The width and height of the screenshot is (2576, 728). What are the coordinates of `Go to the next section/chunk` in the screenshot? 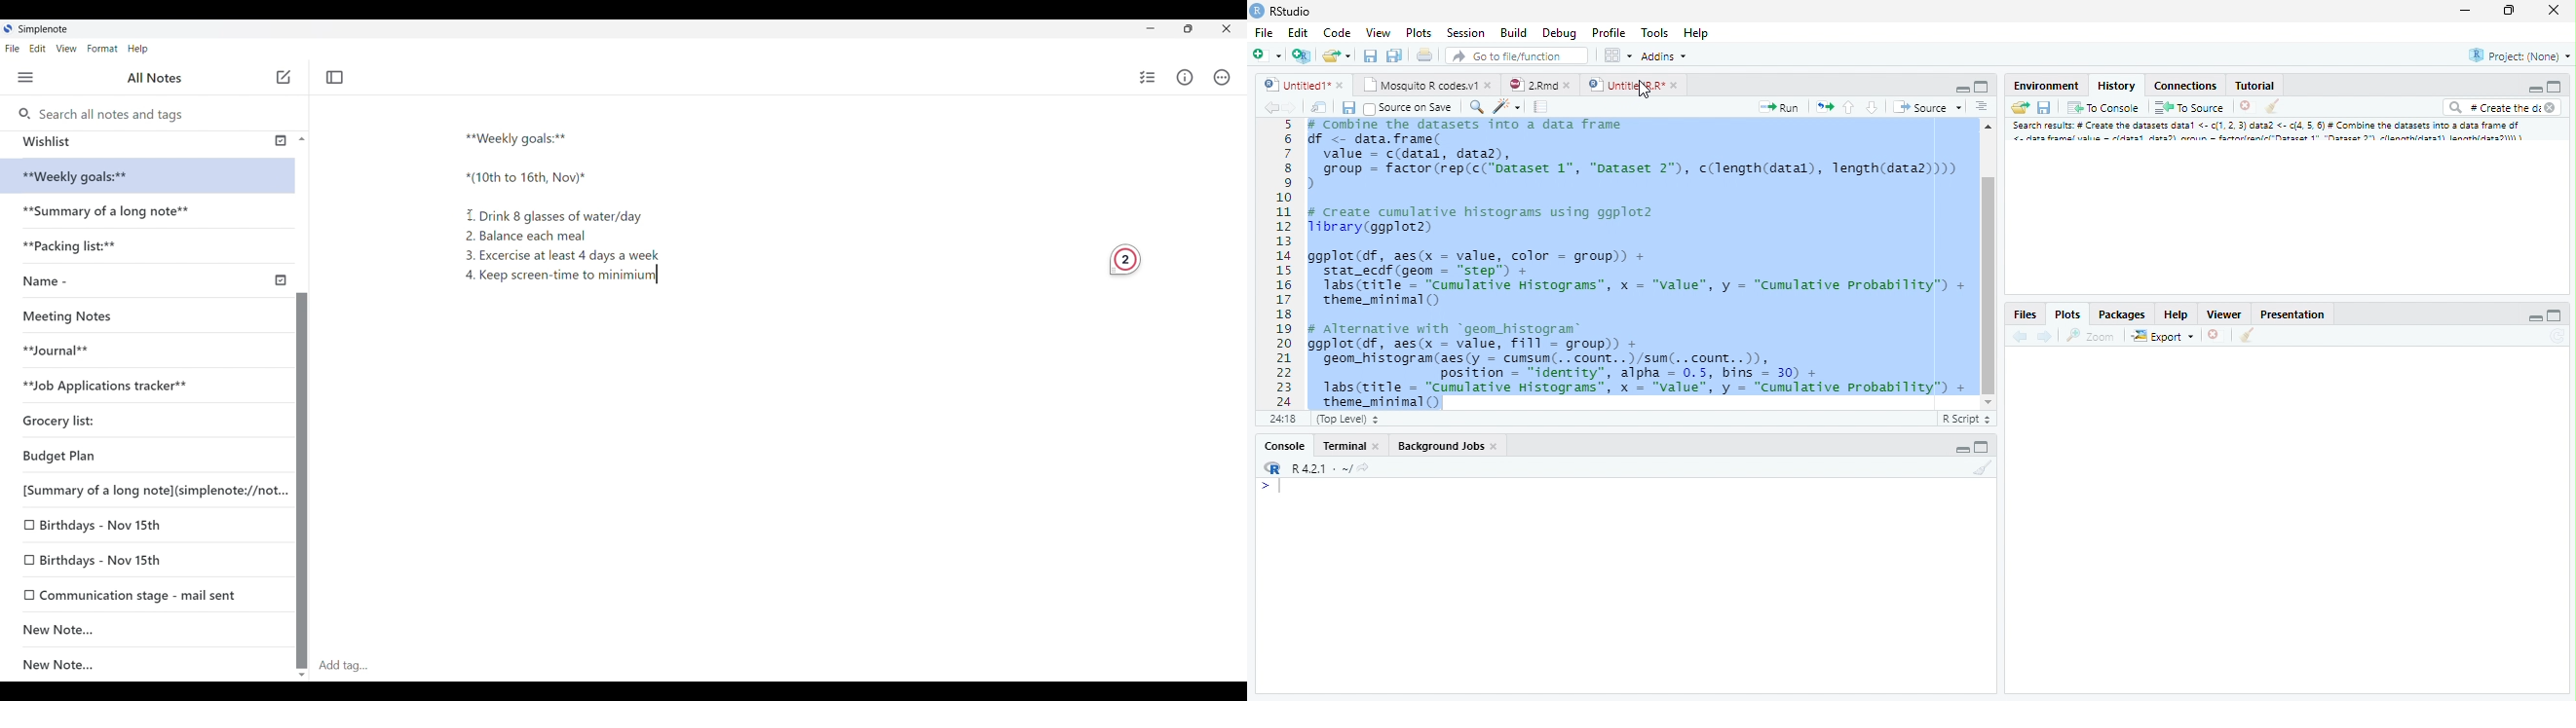 It's located at (1872, 108).